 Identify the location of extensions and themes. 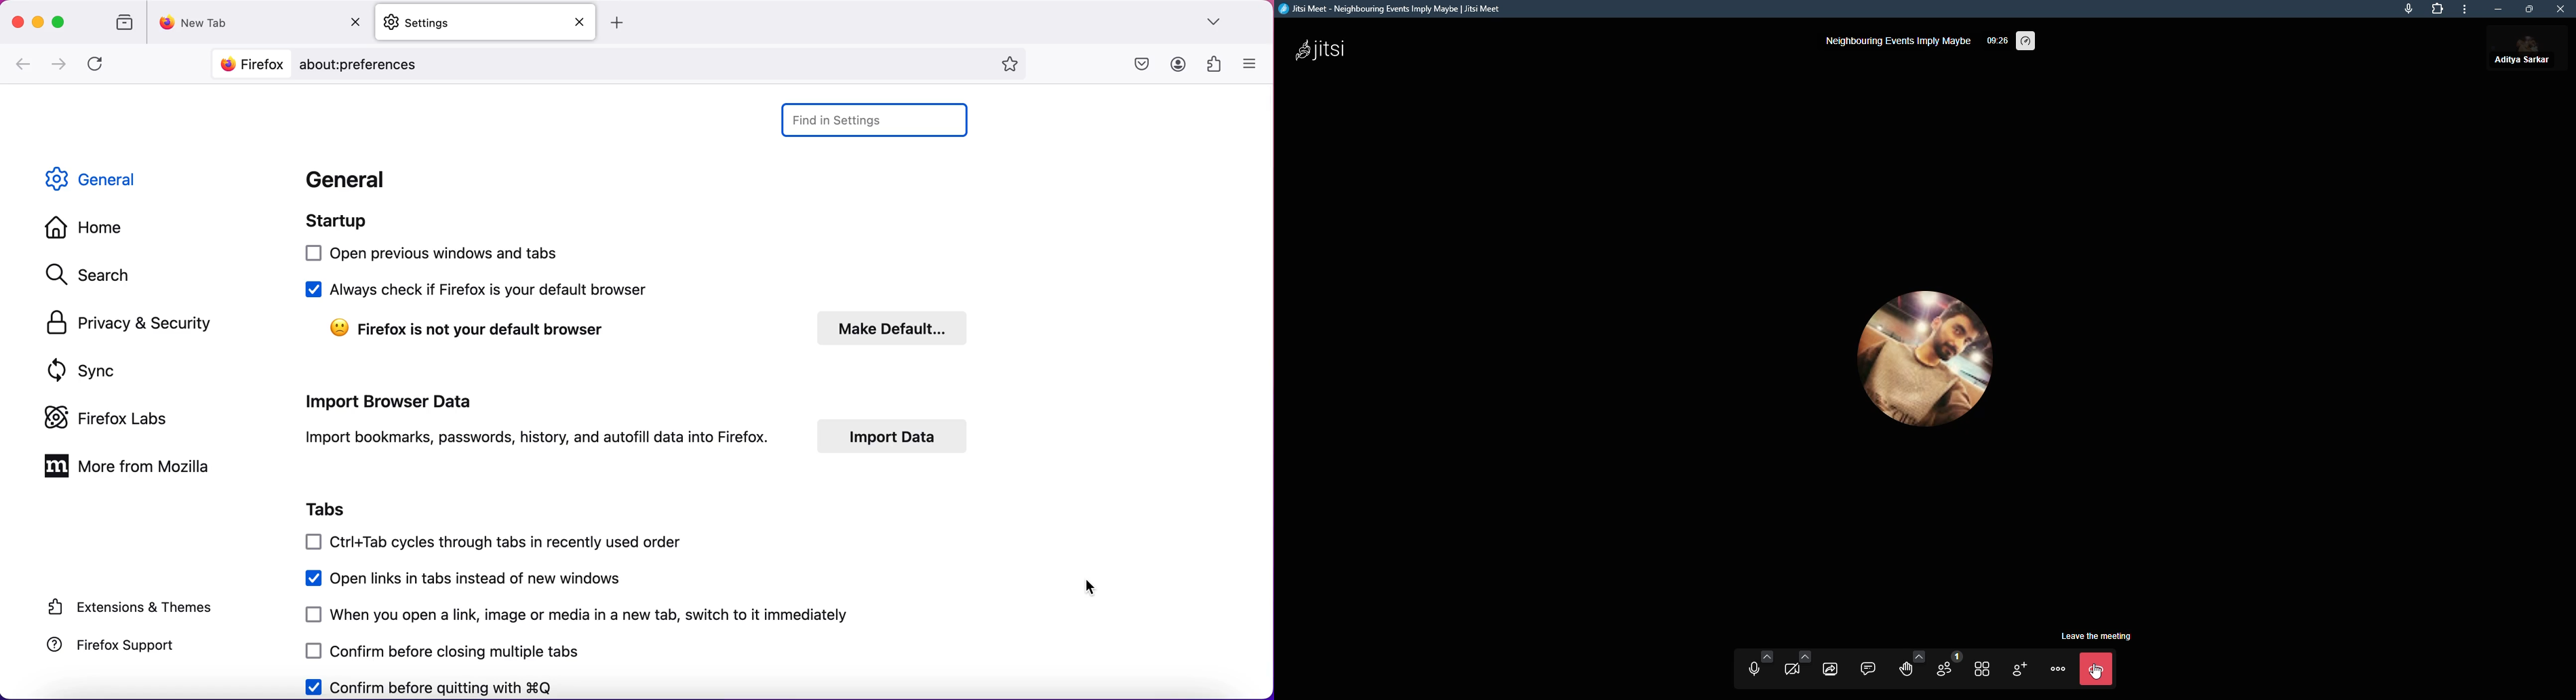
(141, 607).